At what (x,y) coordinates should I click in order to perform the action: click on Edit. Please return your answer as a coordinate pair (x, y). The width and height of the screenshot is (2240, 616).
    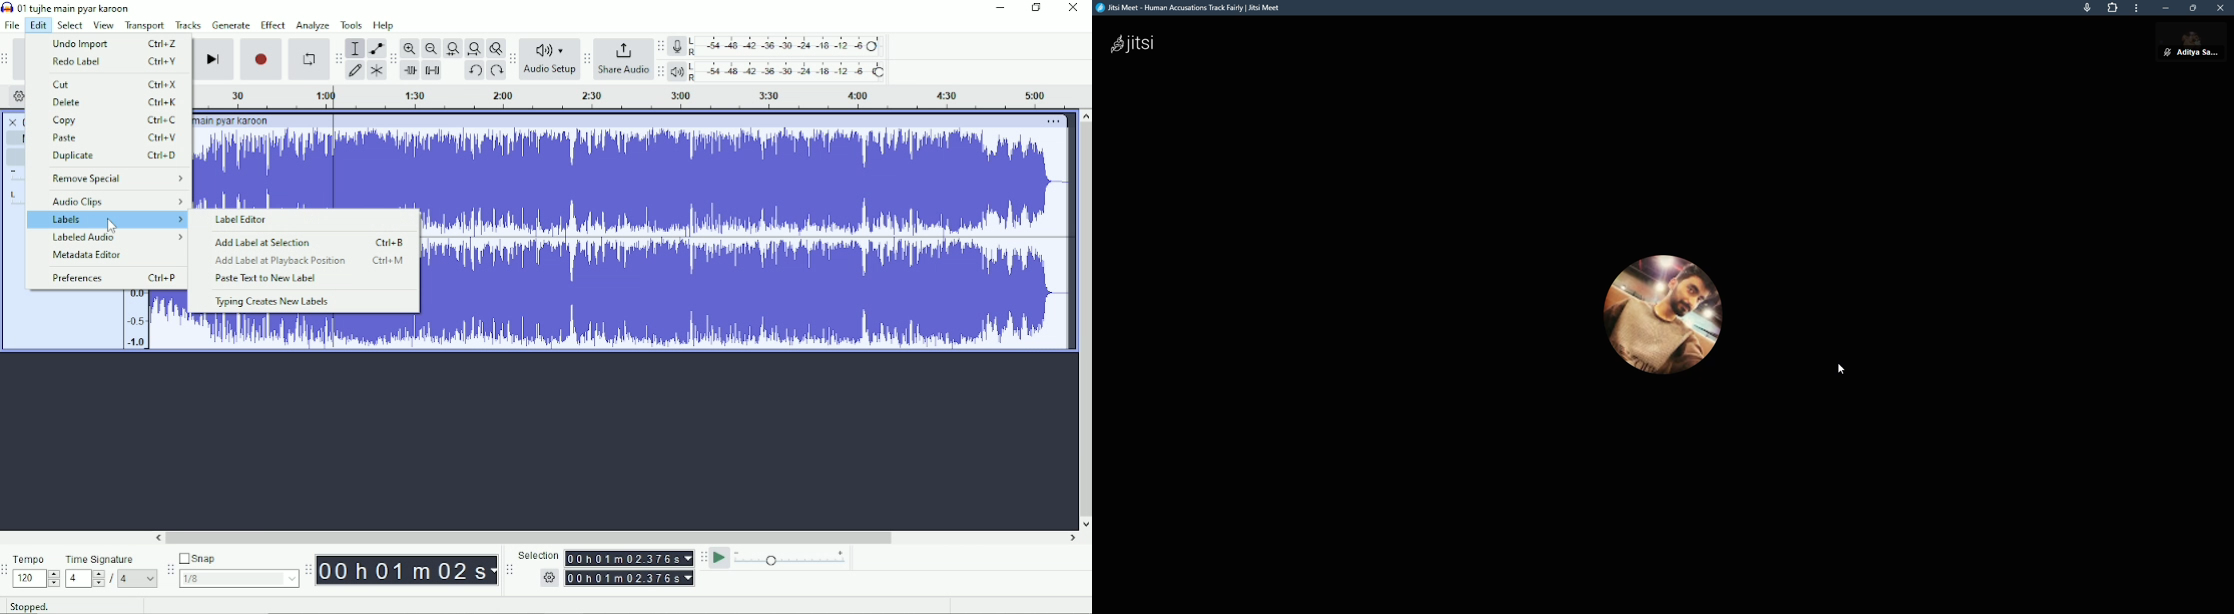
    Looking at the image, I should click on (38, 26).